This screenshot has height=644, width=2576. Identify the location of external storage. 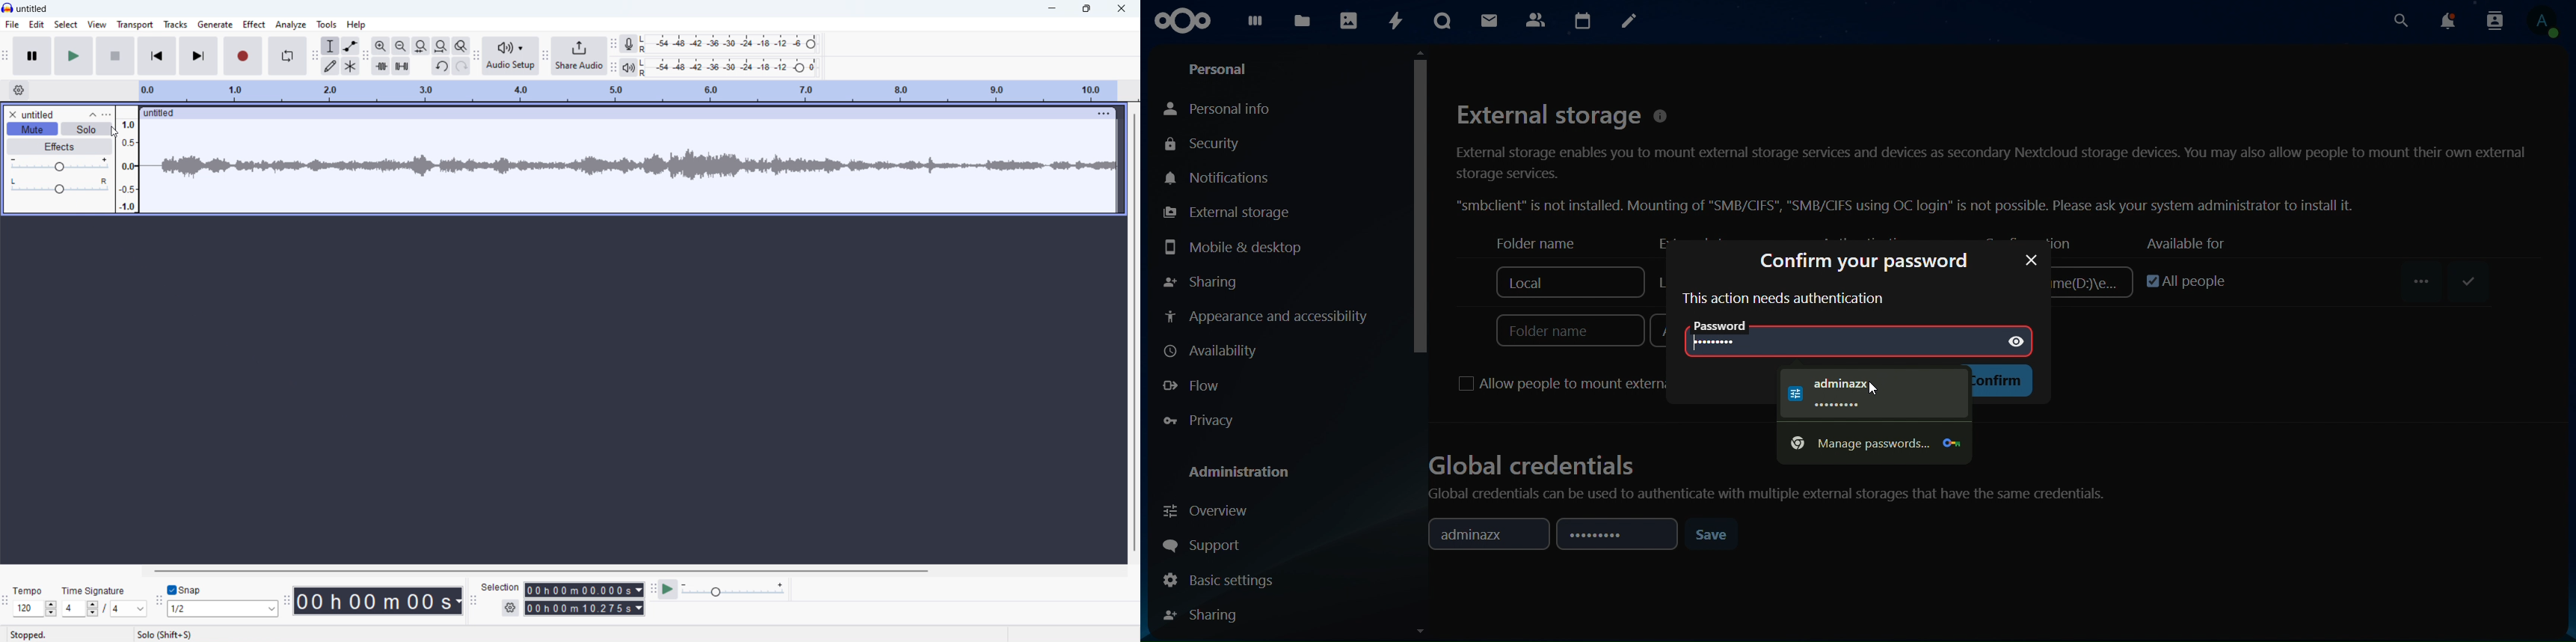
(1226, 213).